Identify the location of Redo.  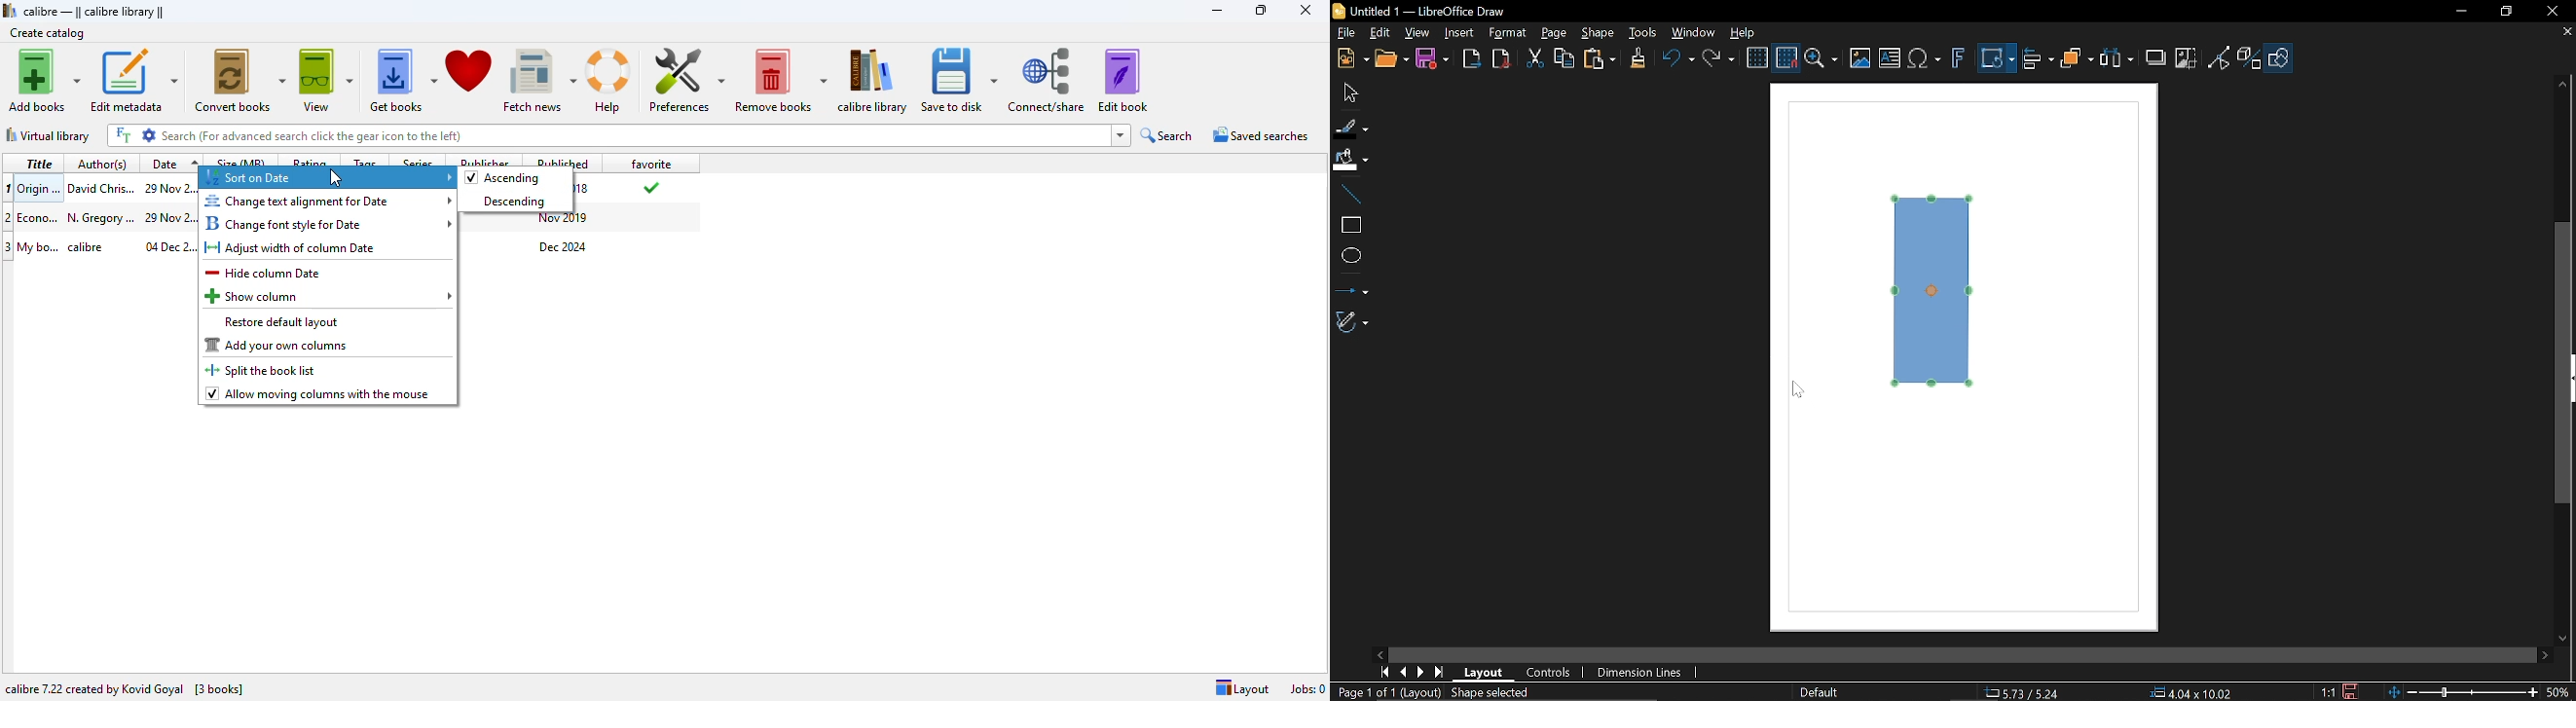
(1717, 60).